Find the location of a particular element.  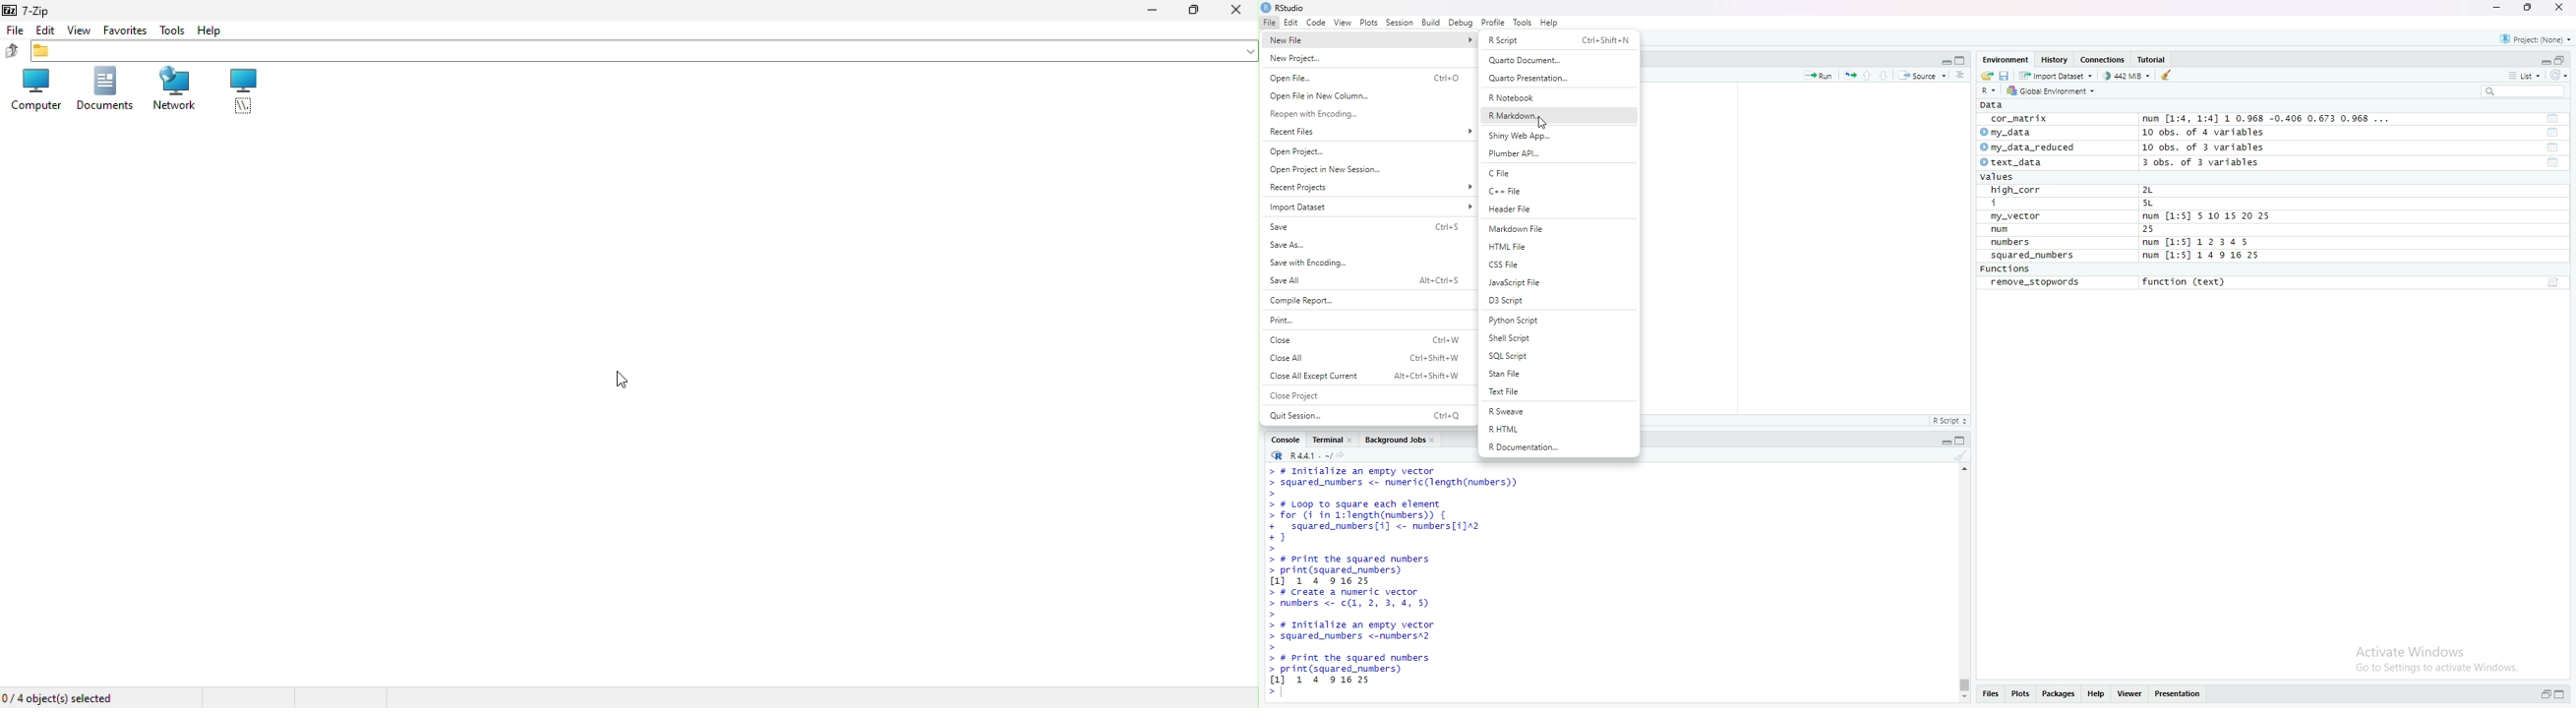

Plumber API... is located at coordinates (1557, 152).